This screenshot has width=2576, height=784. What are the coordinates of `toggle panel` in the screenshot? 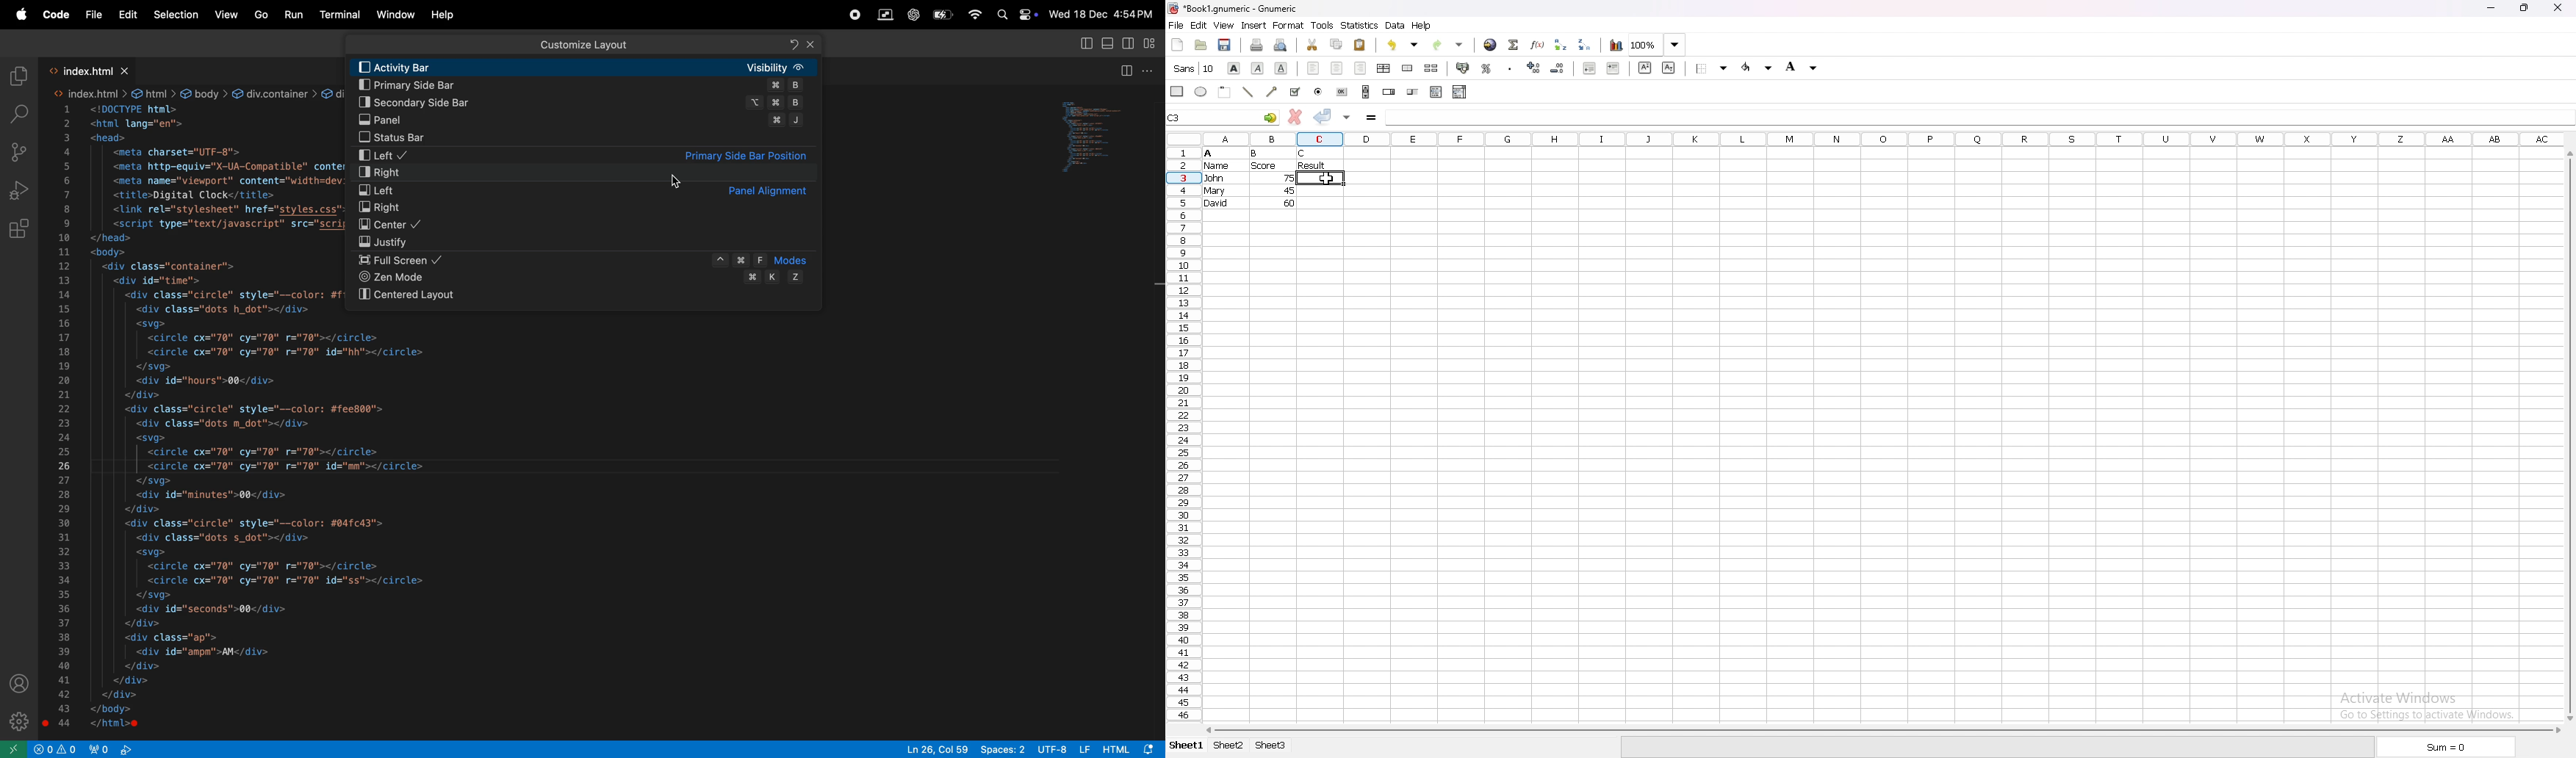 It's located at (1110, 42).